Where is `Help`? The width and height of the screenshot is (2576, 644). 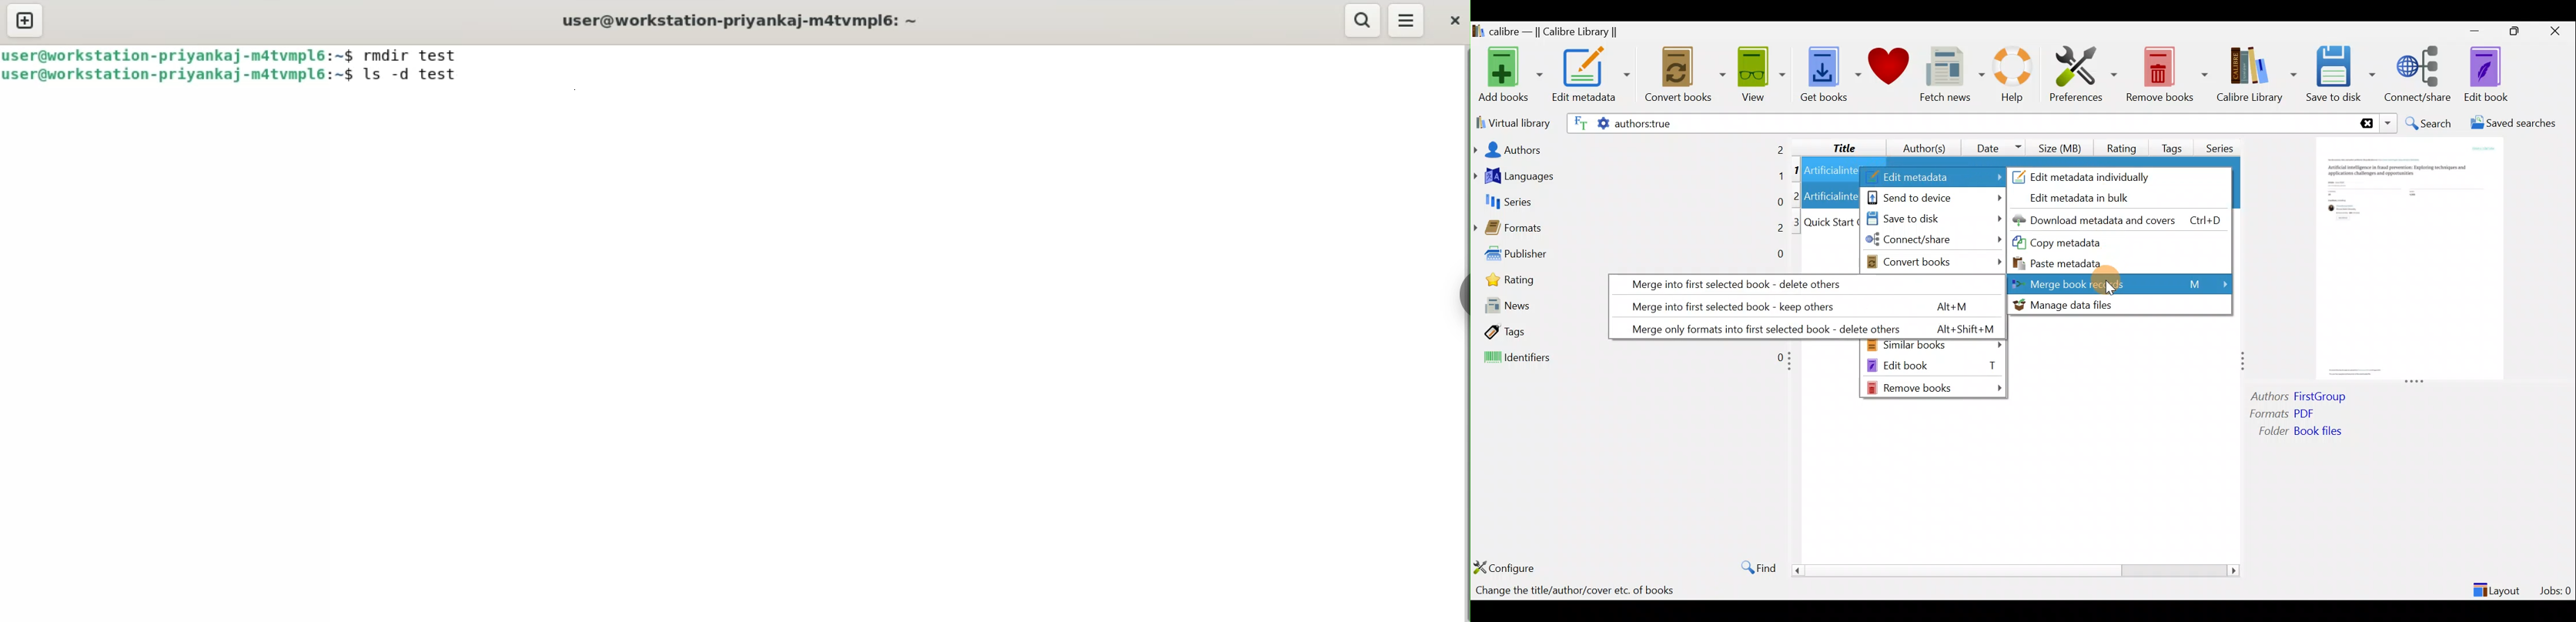 Help is located at coordinates (2011, 76).